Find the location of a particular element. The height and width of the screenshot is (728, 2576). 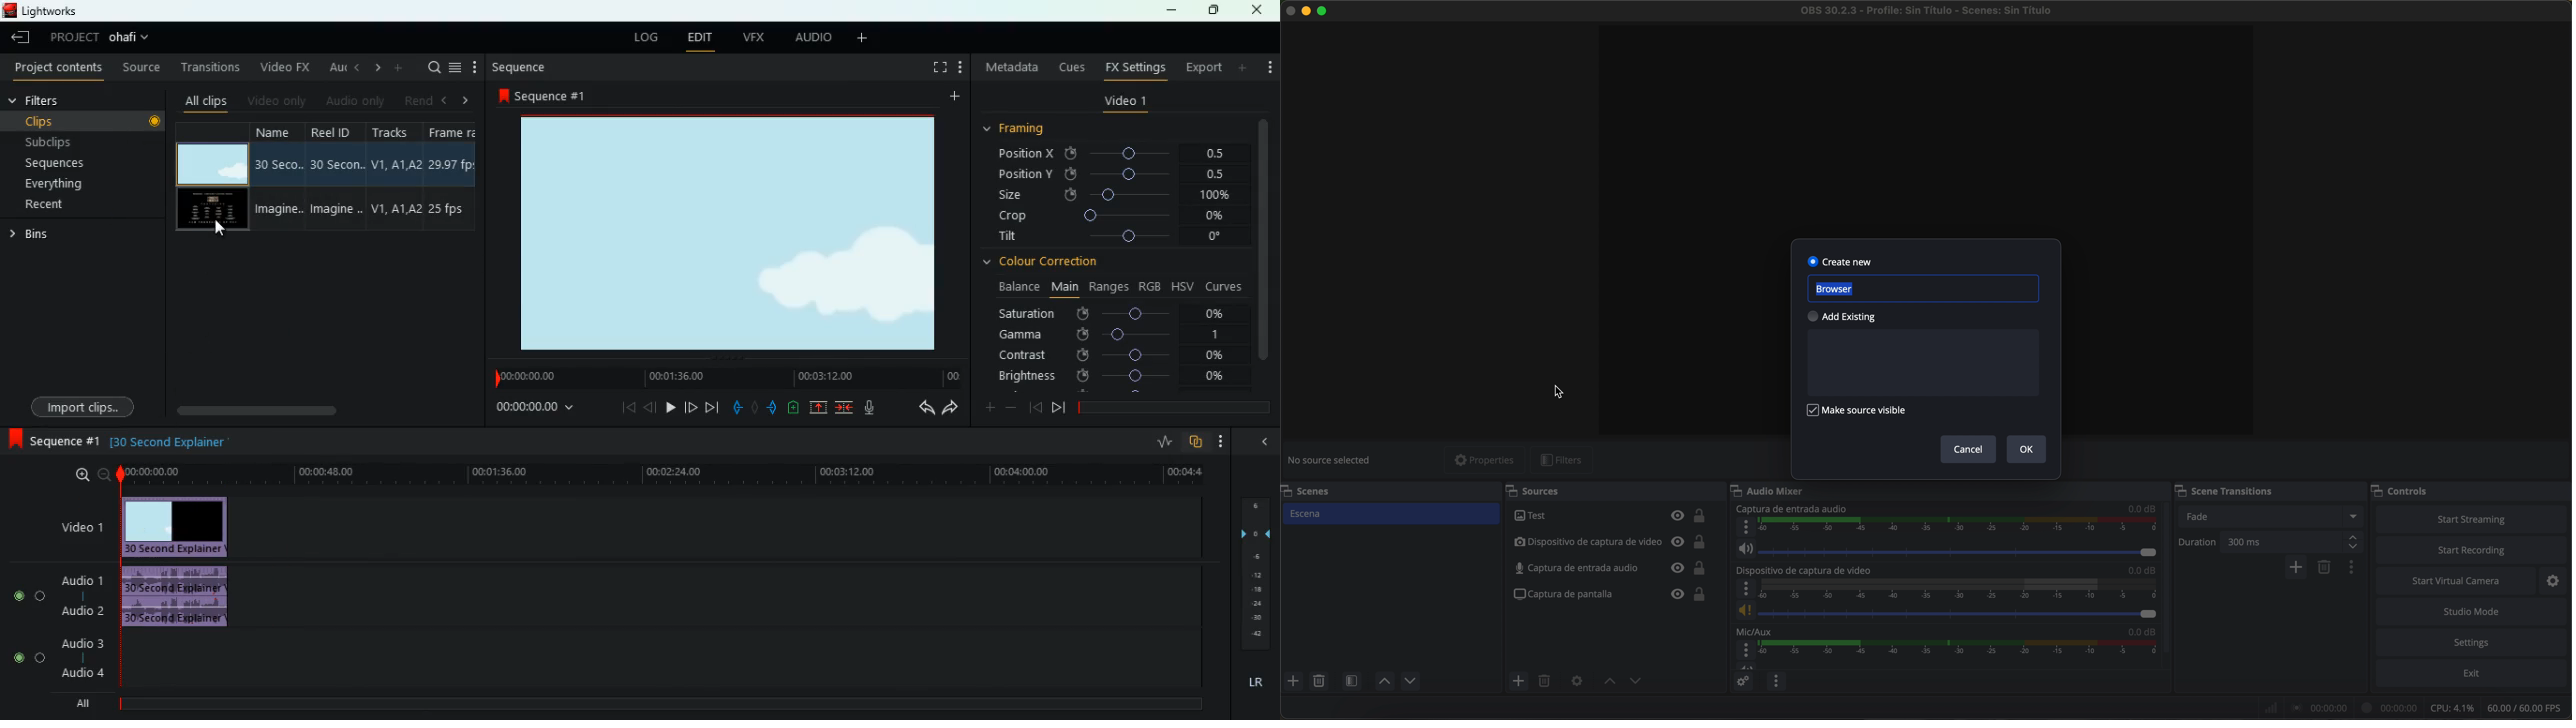

test is located at coordinates (1613, 517).